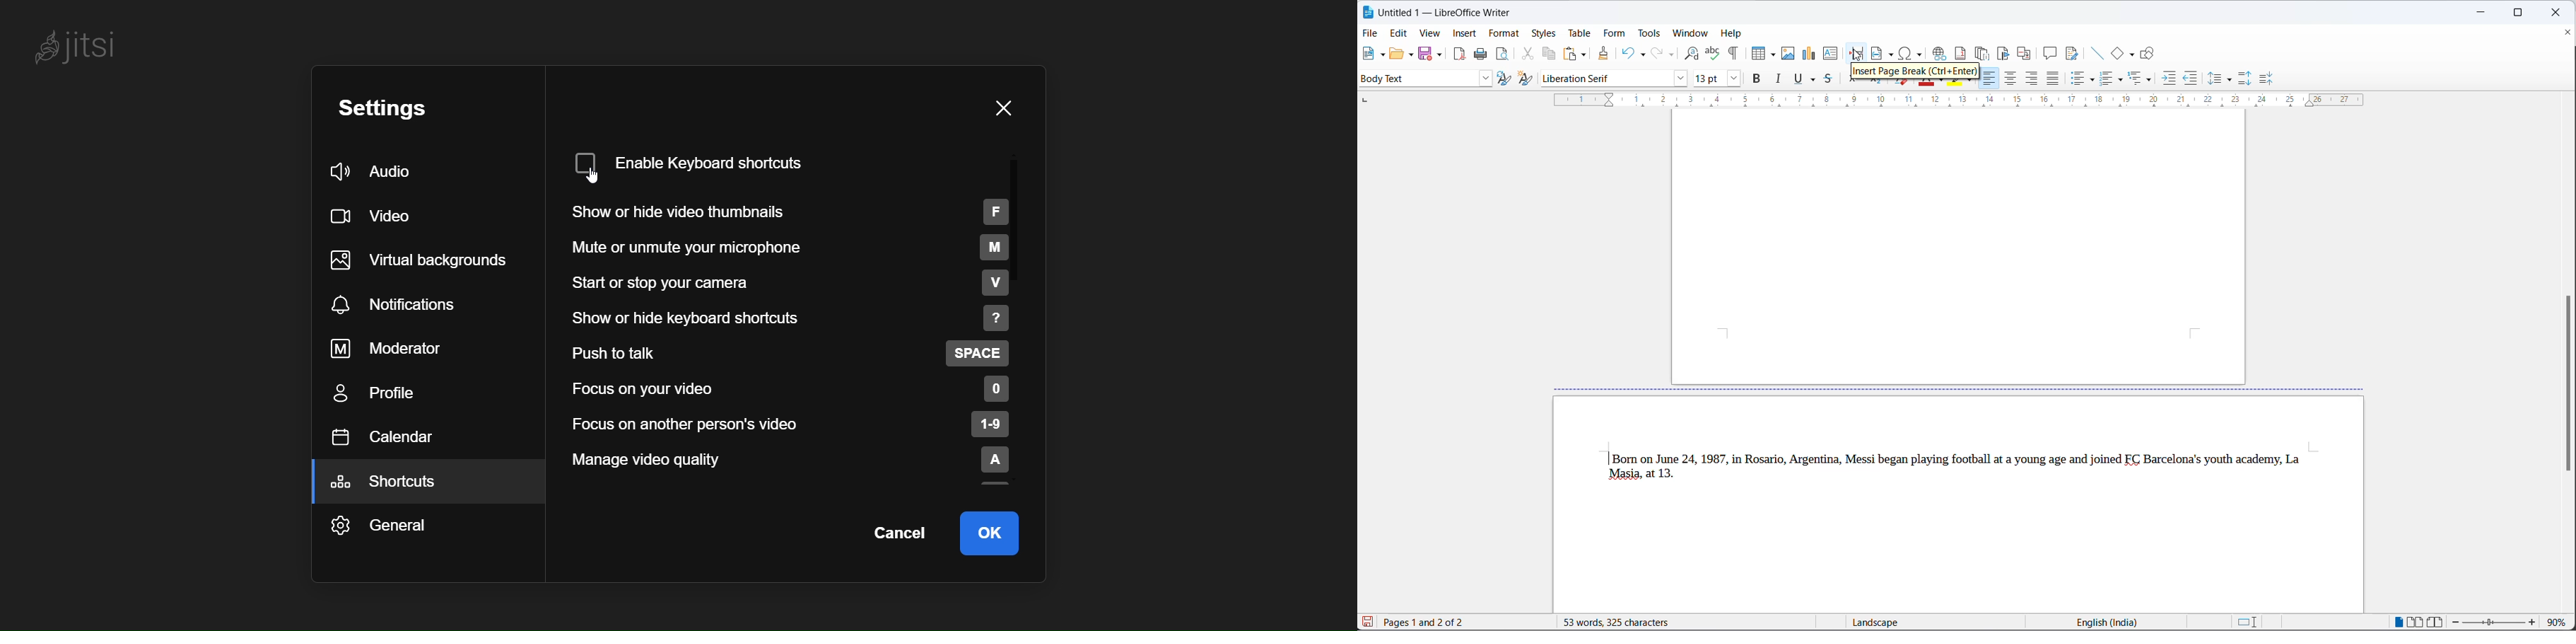  Describe the element at coordinates (1582, 32) in the screenshot. I see `table` at that location.